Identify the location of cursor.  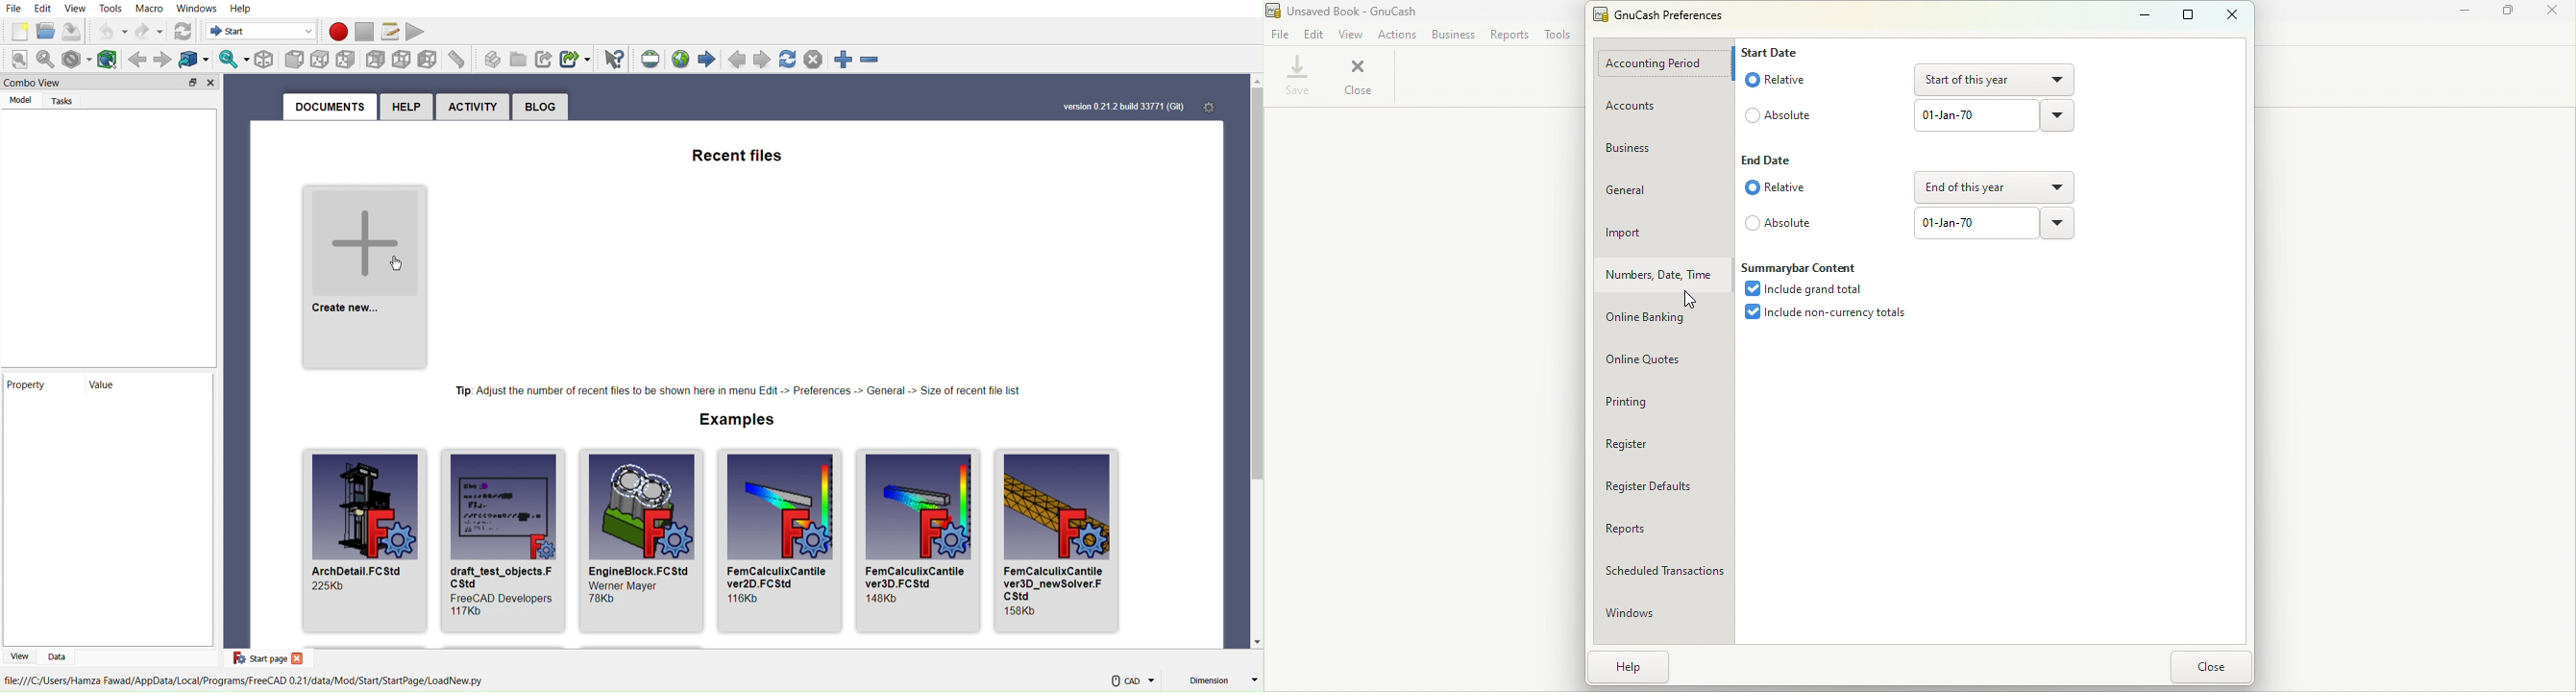
(1685, 303).